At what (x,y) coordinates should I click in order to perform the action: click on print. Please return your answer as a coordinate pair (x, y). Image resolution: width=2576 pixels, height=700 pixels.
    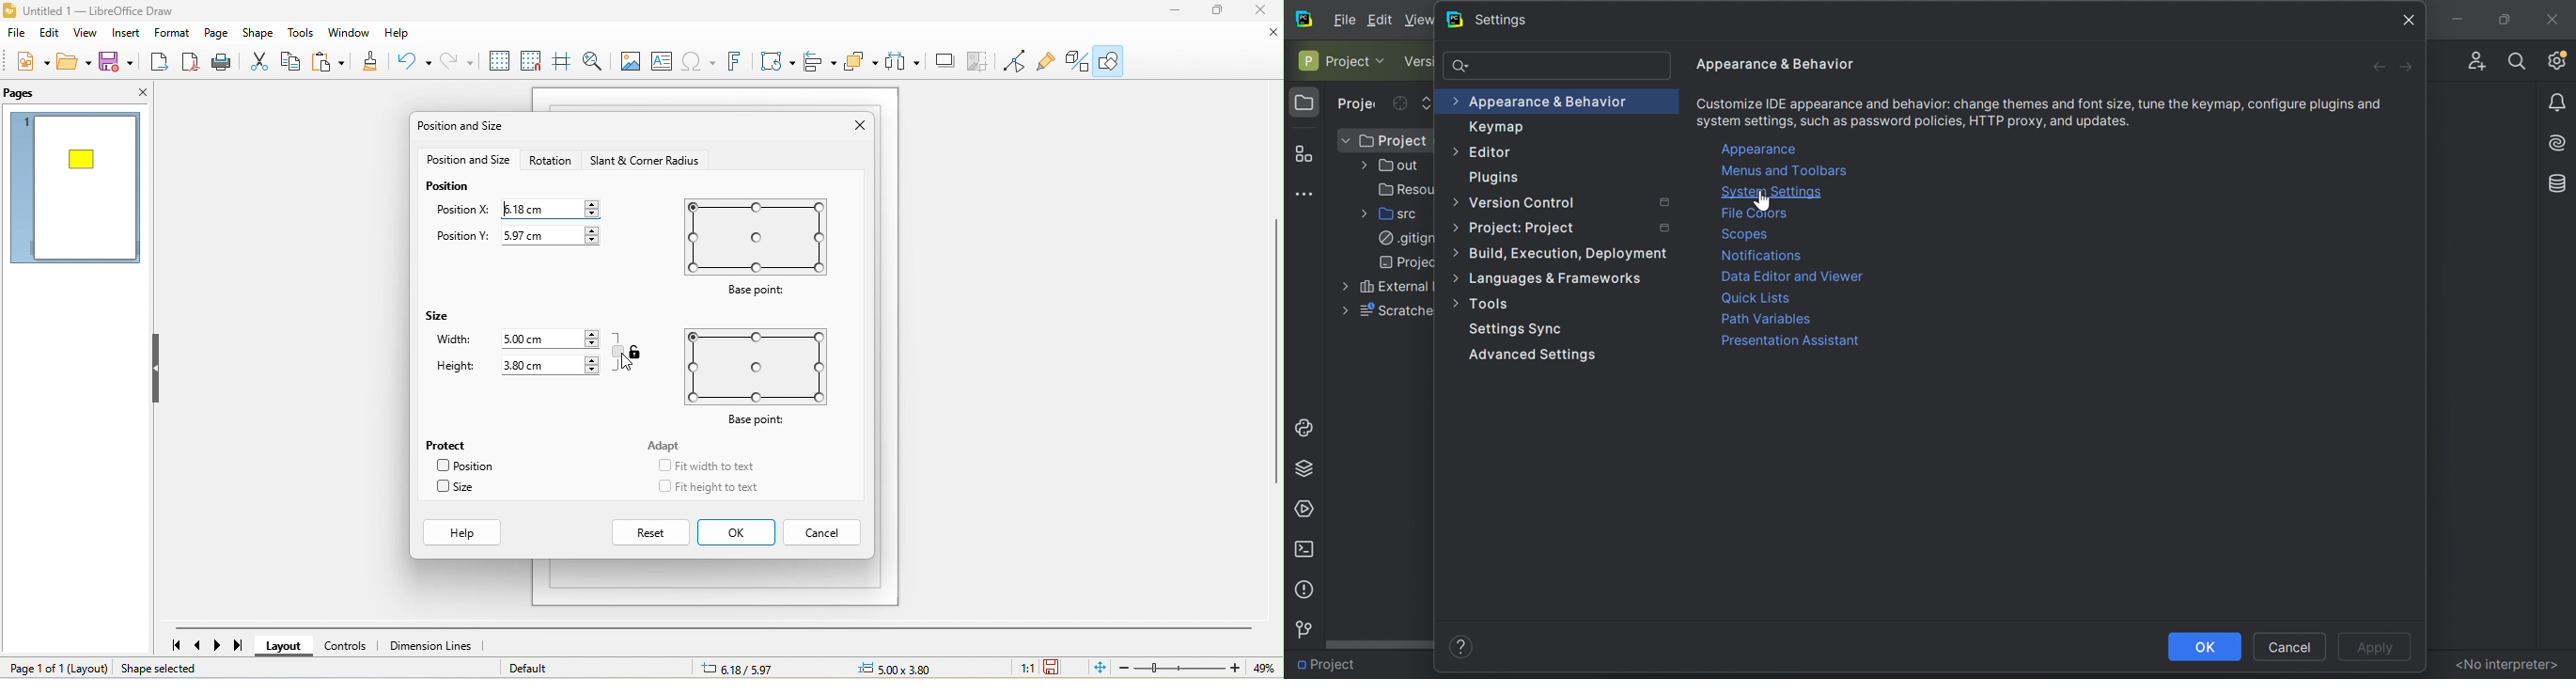
    Looking at the image, I should click on (222, 63).